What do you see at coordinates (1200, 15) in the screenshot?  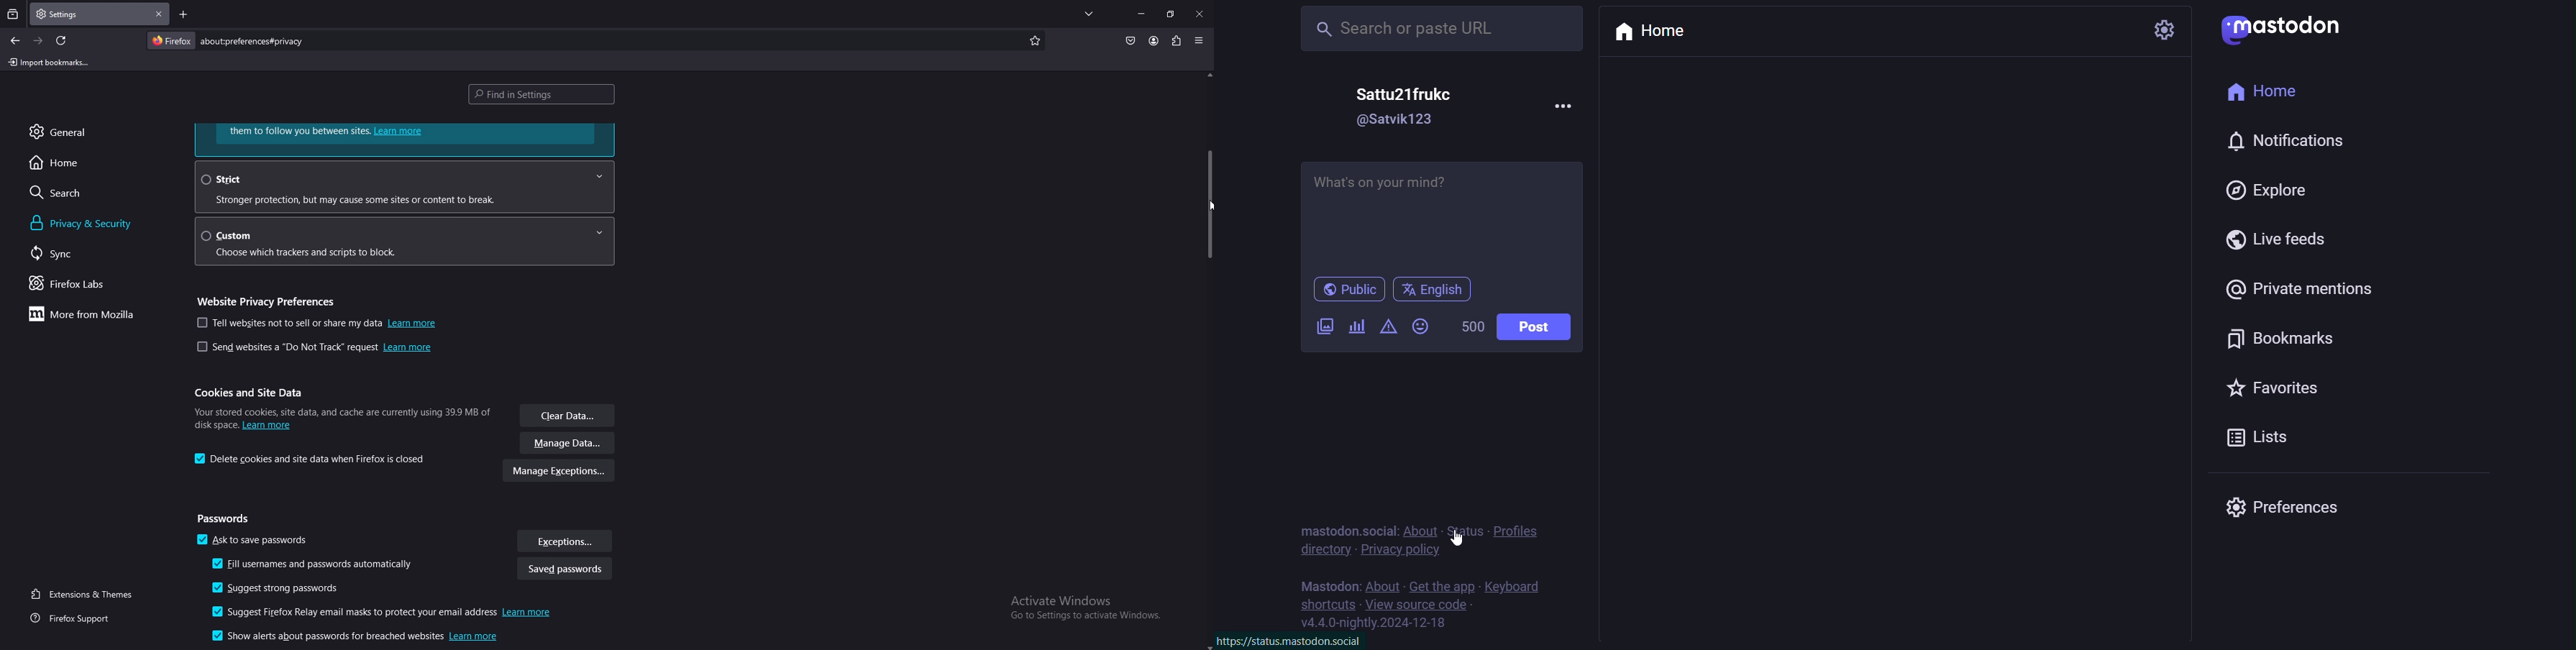 I see `close` at bounding box center [1200, 15].